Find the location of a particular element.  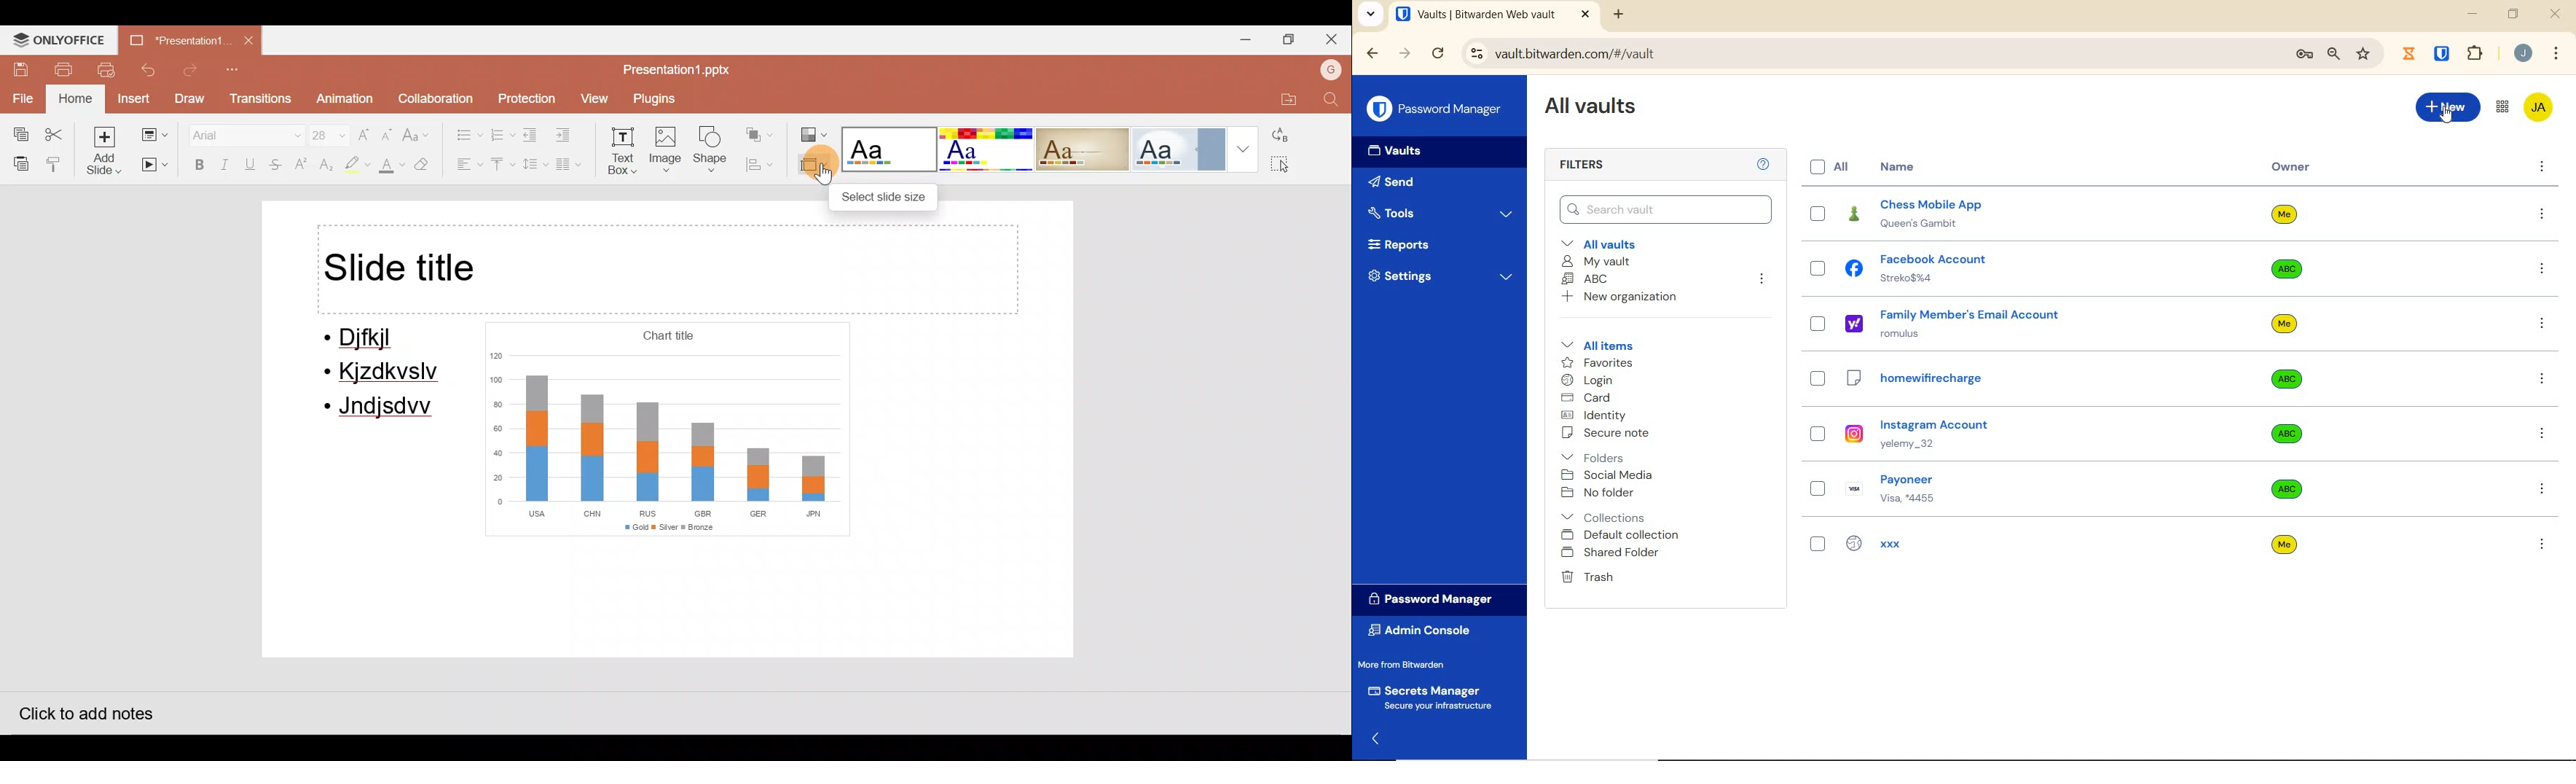

Increase font size is located at coordinates (365, 130).